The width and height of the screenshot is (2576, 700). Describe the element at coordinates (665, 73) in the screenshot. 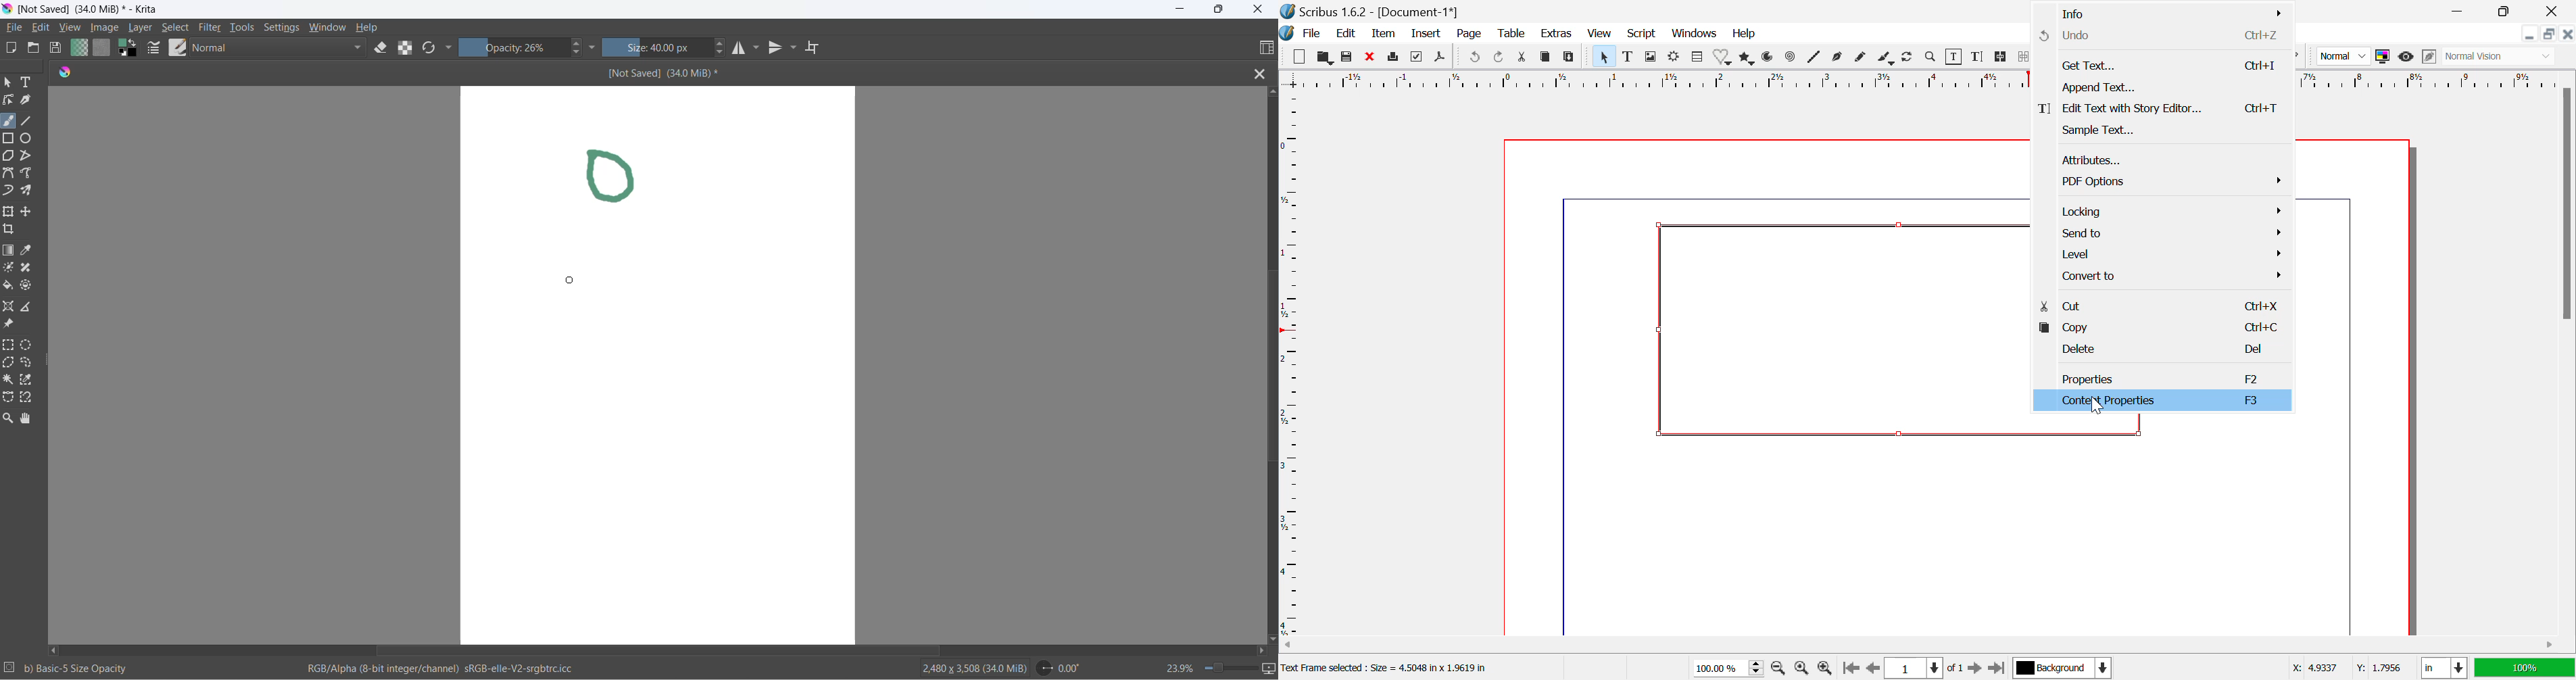

I see `[Not Saved] (340 MiB)*` at that location.